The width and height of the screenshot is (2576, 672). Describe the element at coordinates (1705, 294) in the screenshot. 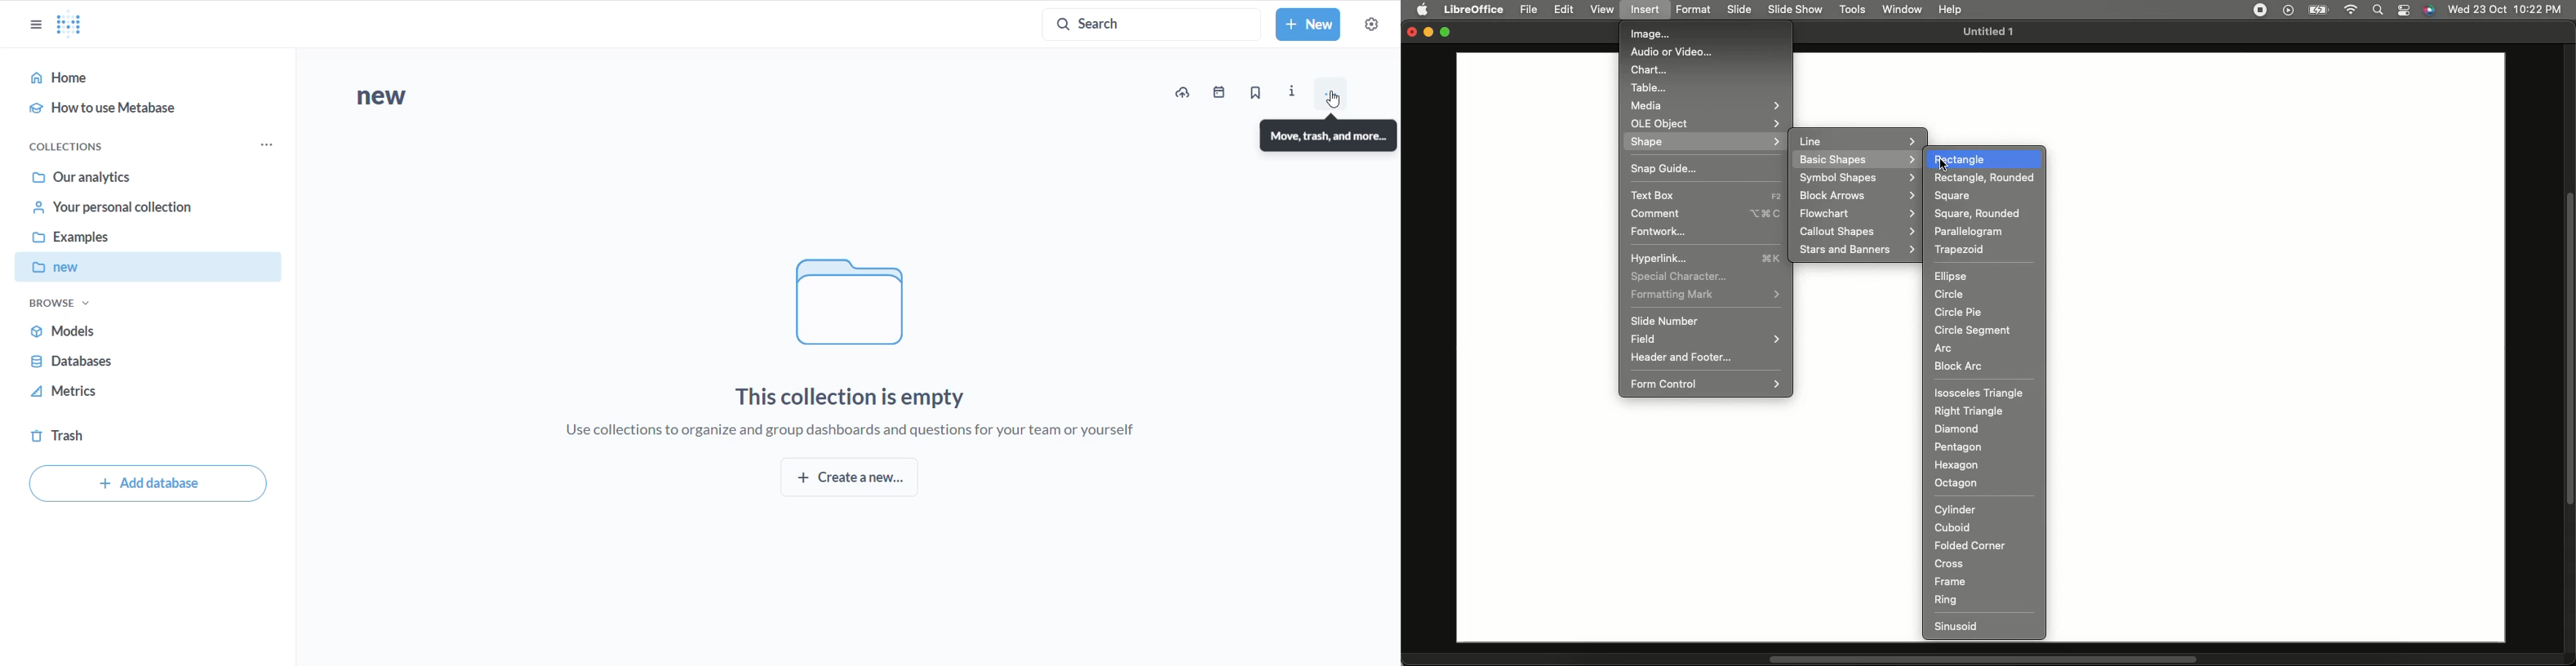

I see `Formating mark` at that location.